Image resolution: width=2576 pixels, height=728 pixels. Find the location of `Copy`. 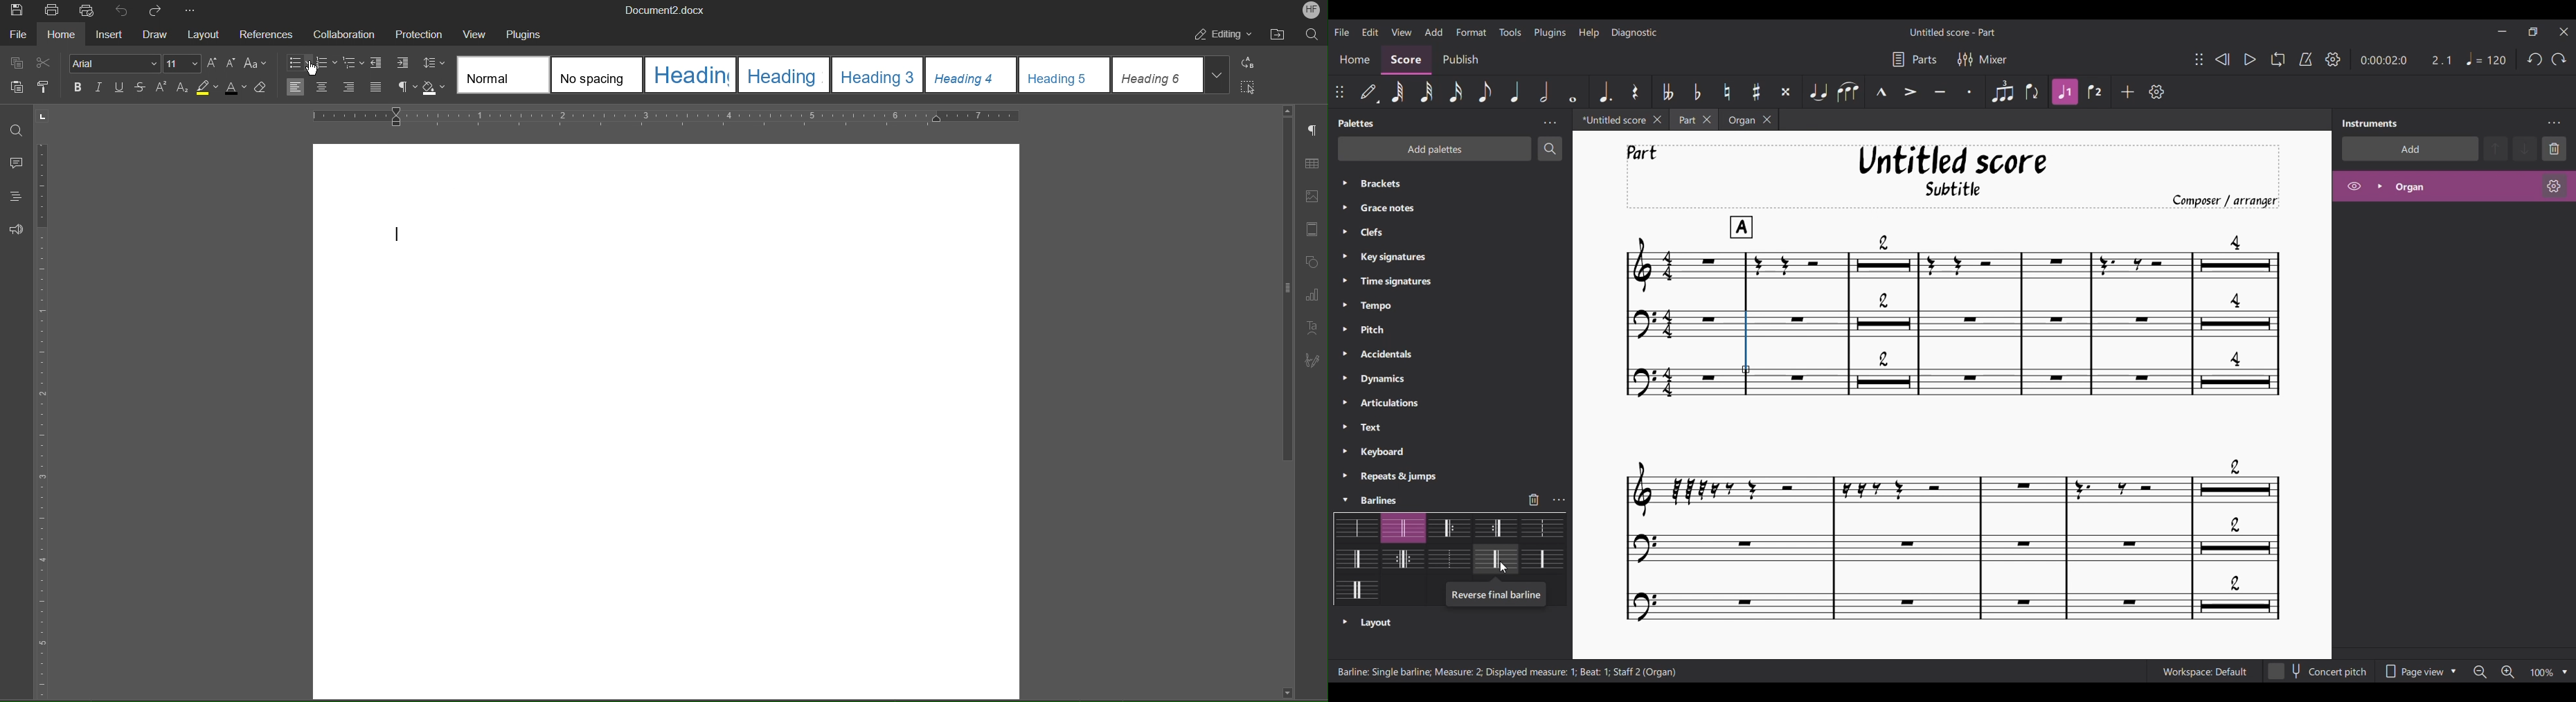

Copy is located at coordinates (16, 62).